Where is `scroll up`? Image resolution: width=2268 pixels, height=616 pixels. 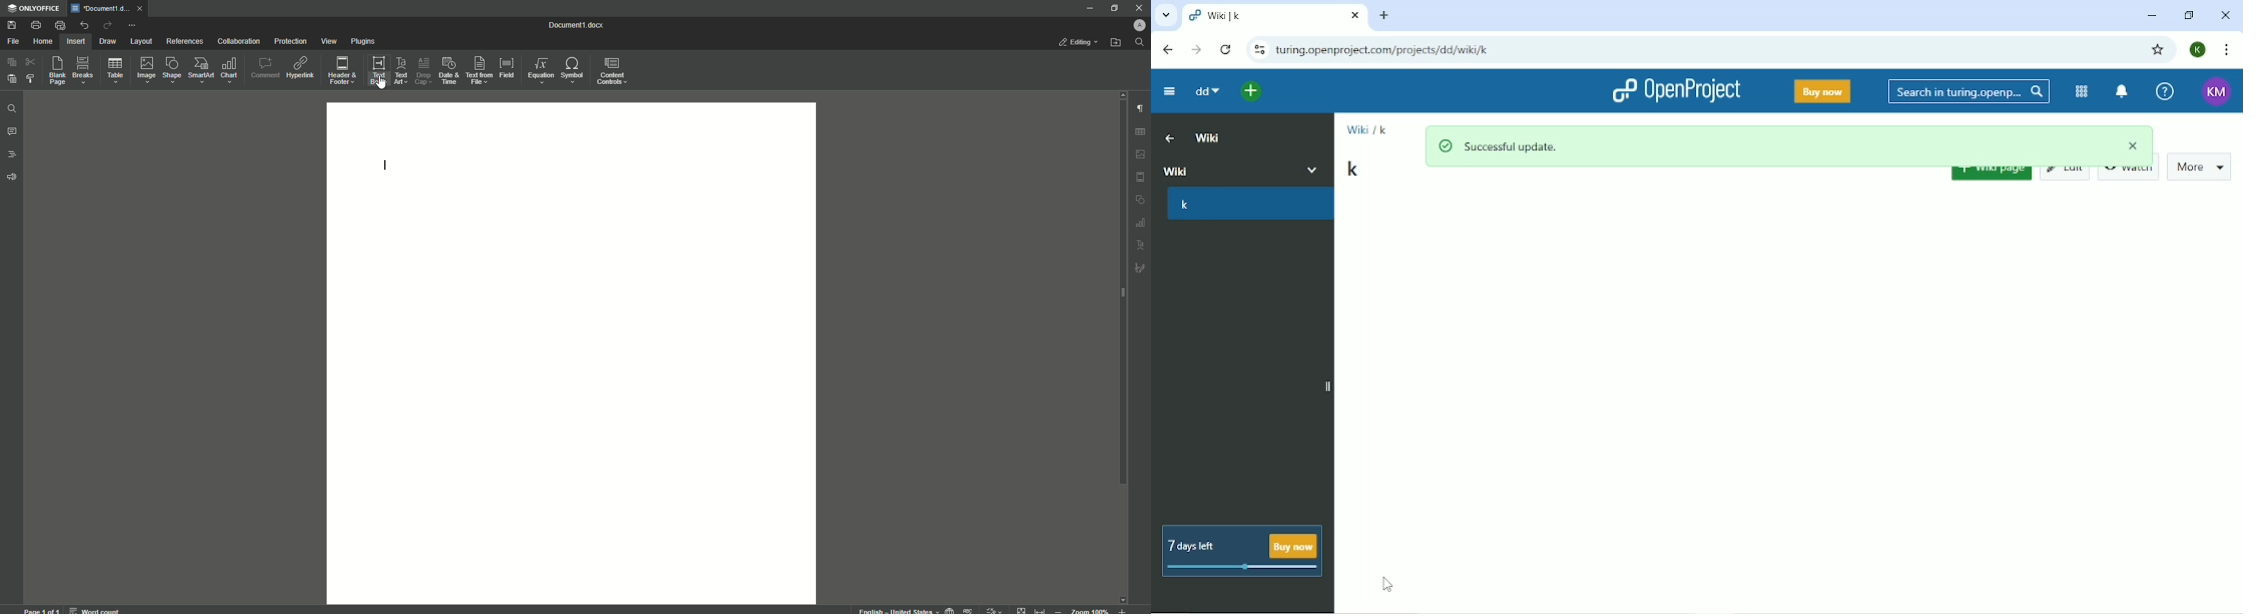
scroll up is located at coordinates (1120, 94).